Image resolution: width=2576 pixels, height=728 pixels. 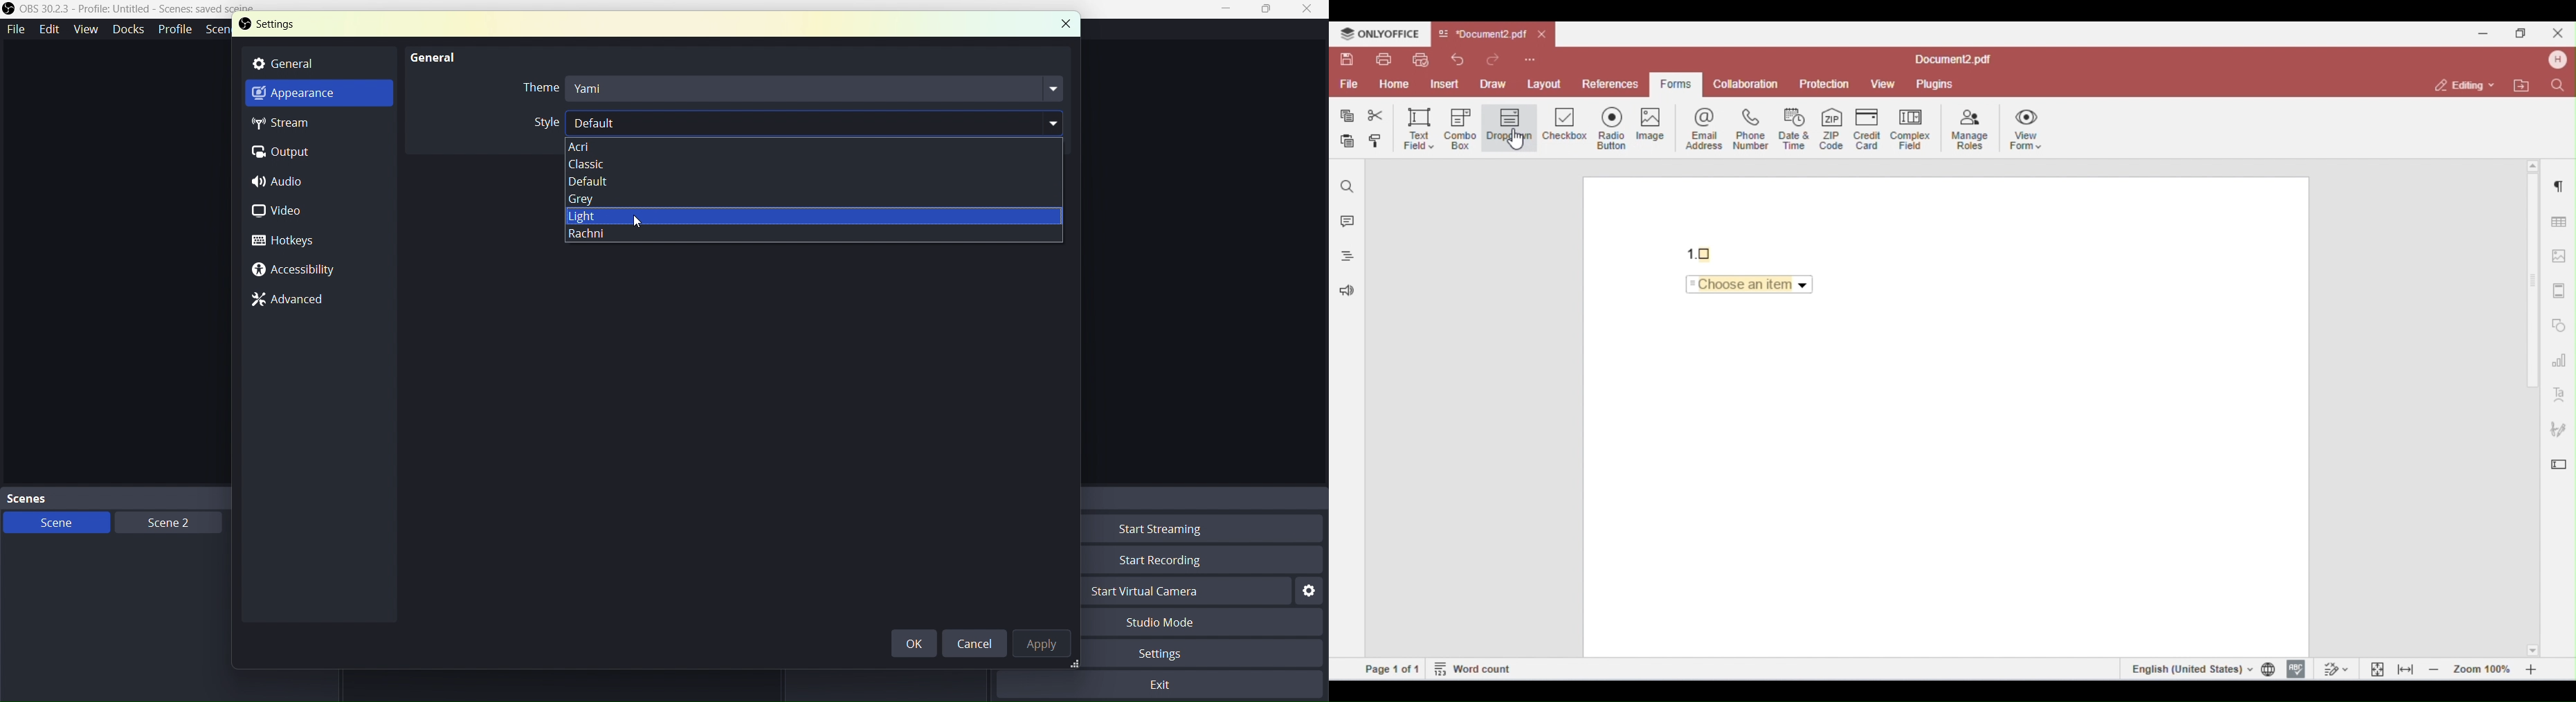 I want to click on Start Streaming, so click(x=1186, y=531).